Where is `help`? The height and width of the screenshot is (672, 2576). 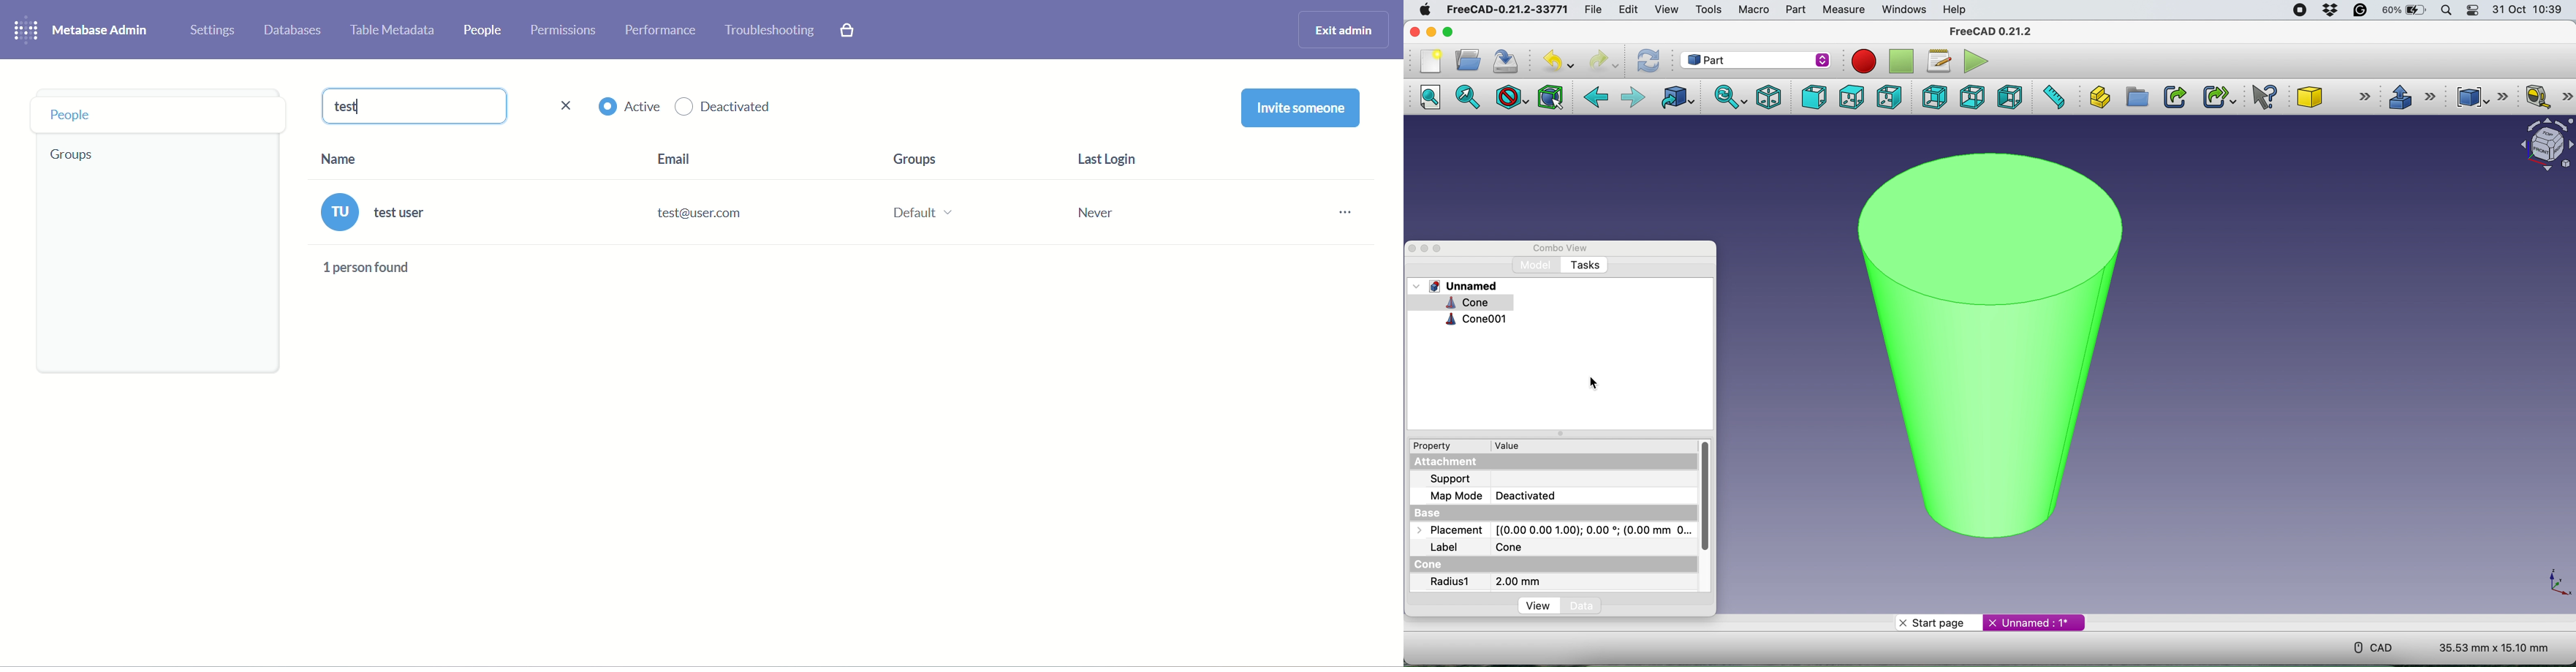
help is located at coordinates (1955, 9).